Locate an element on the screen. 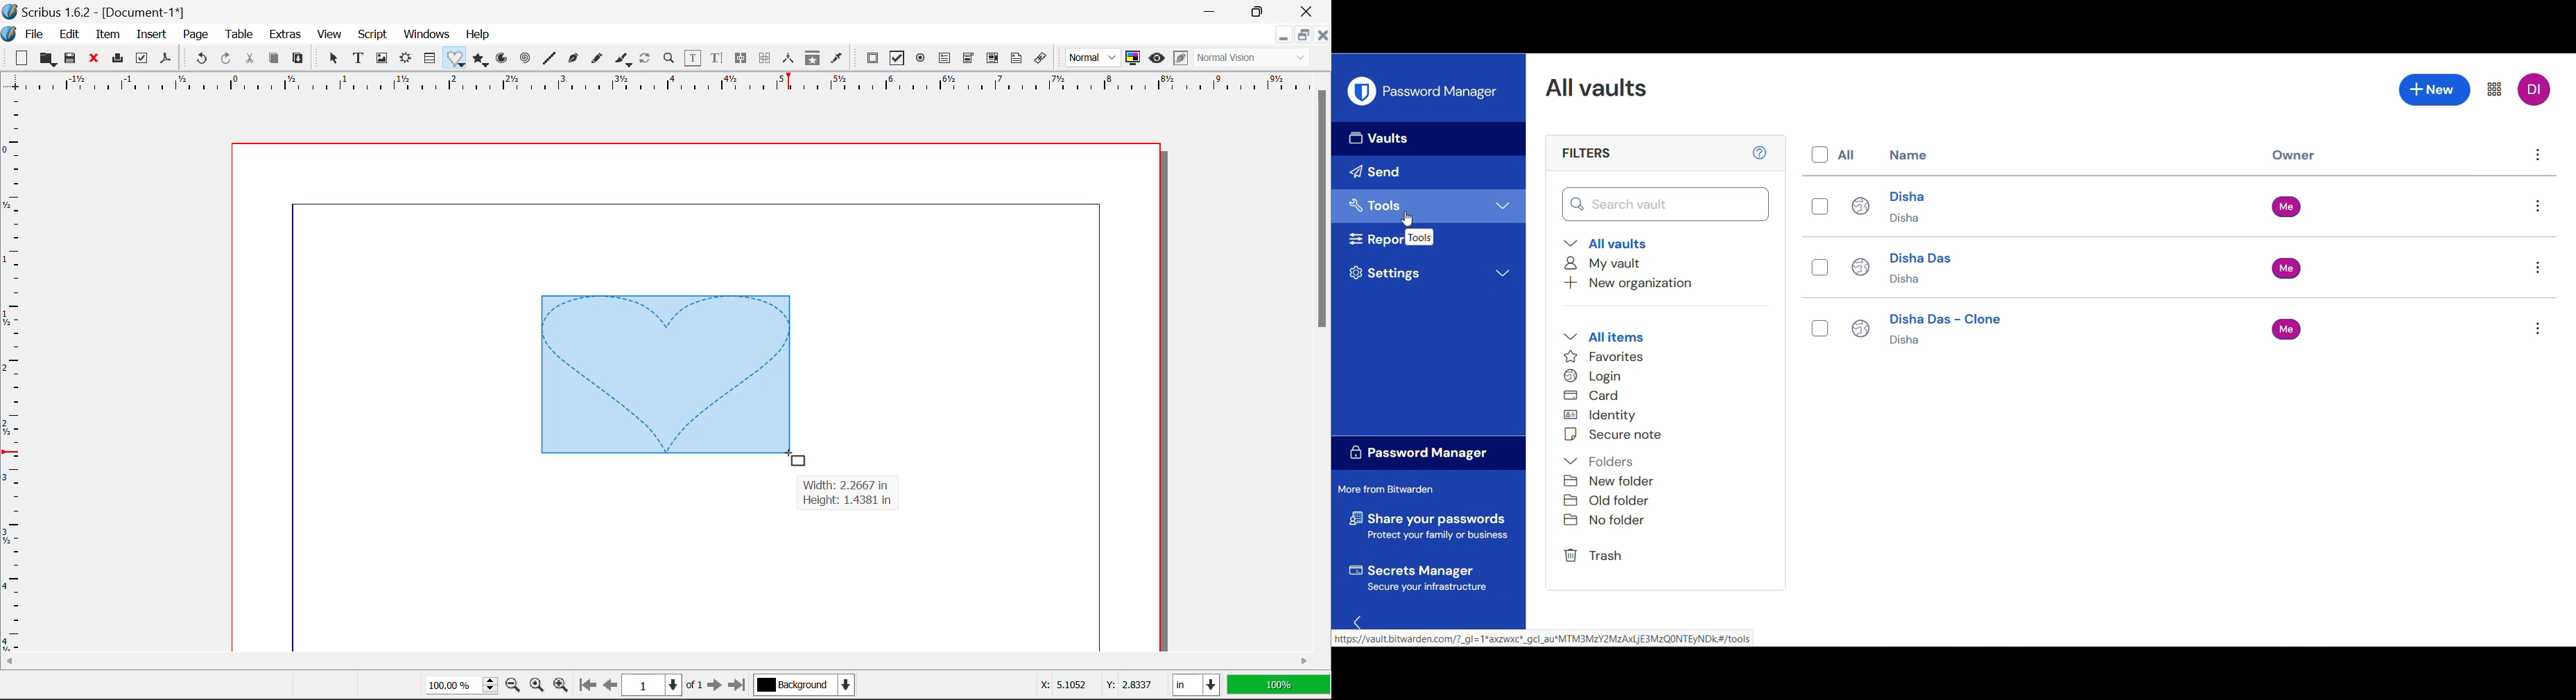  Password manager is located at coordinates (1429, 452).